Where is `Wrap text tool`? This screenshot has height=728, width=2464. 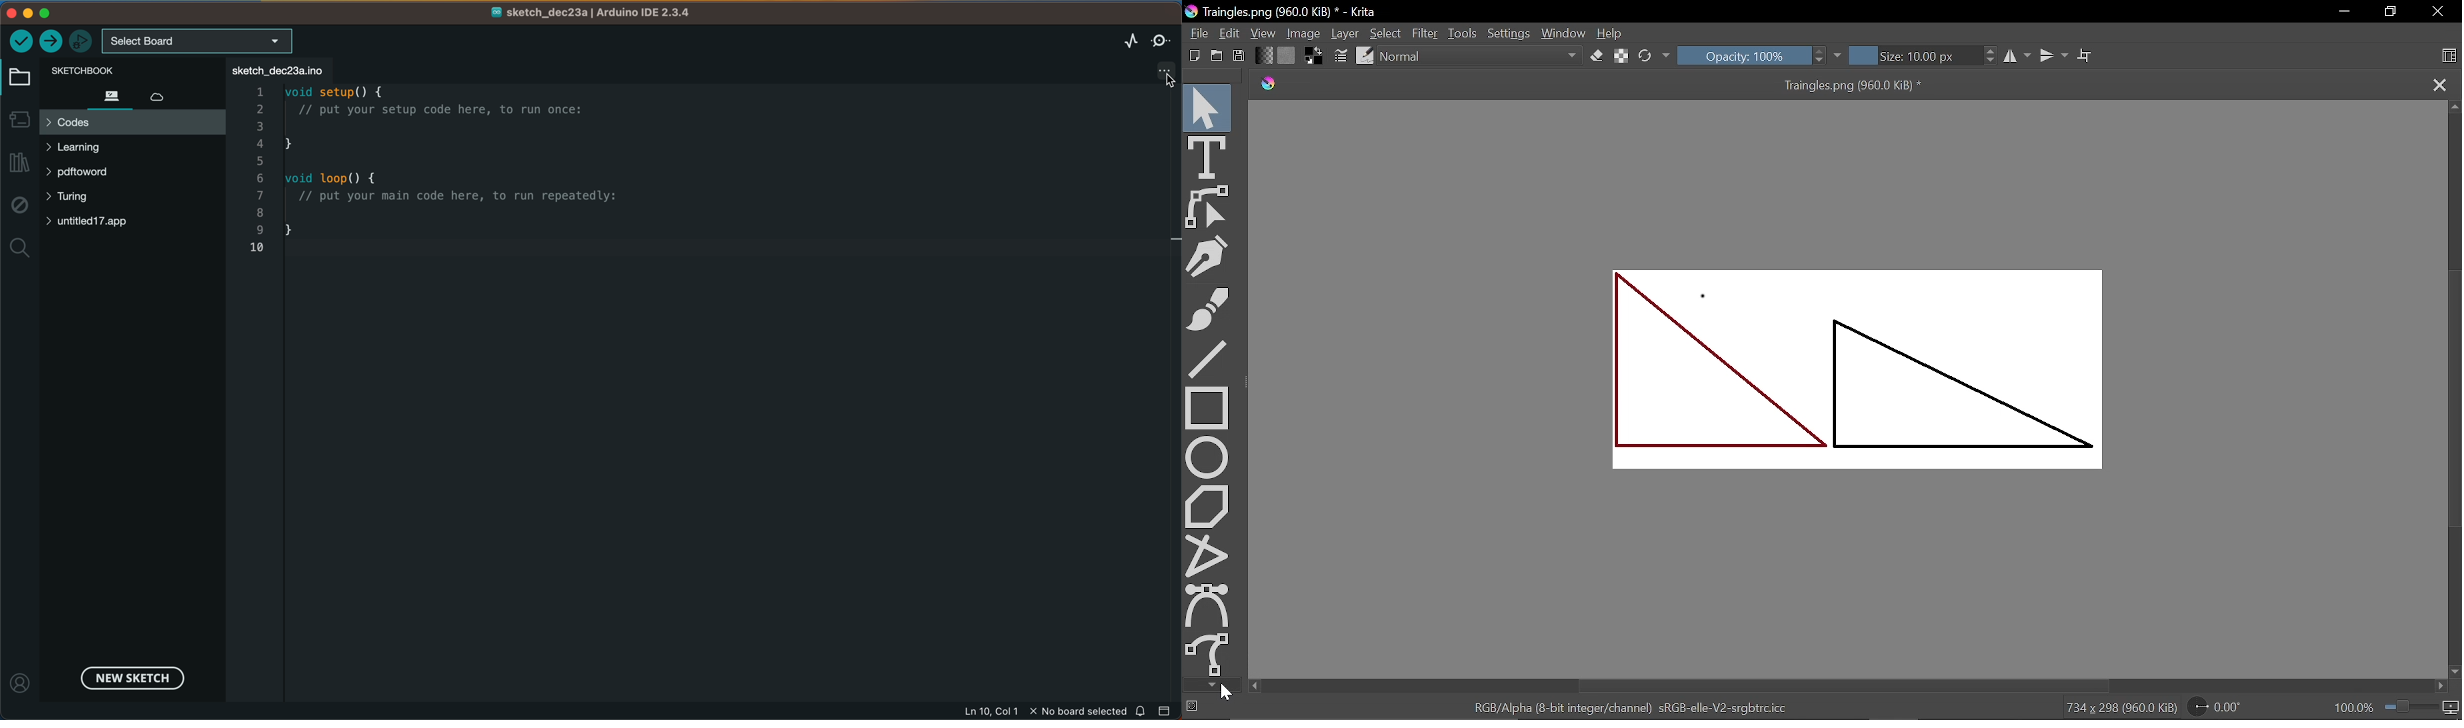 Wrap text tool is located at coordinates (2086, 56).